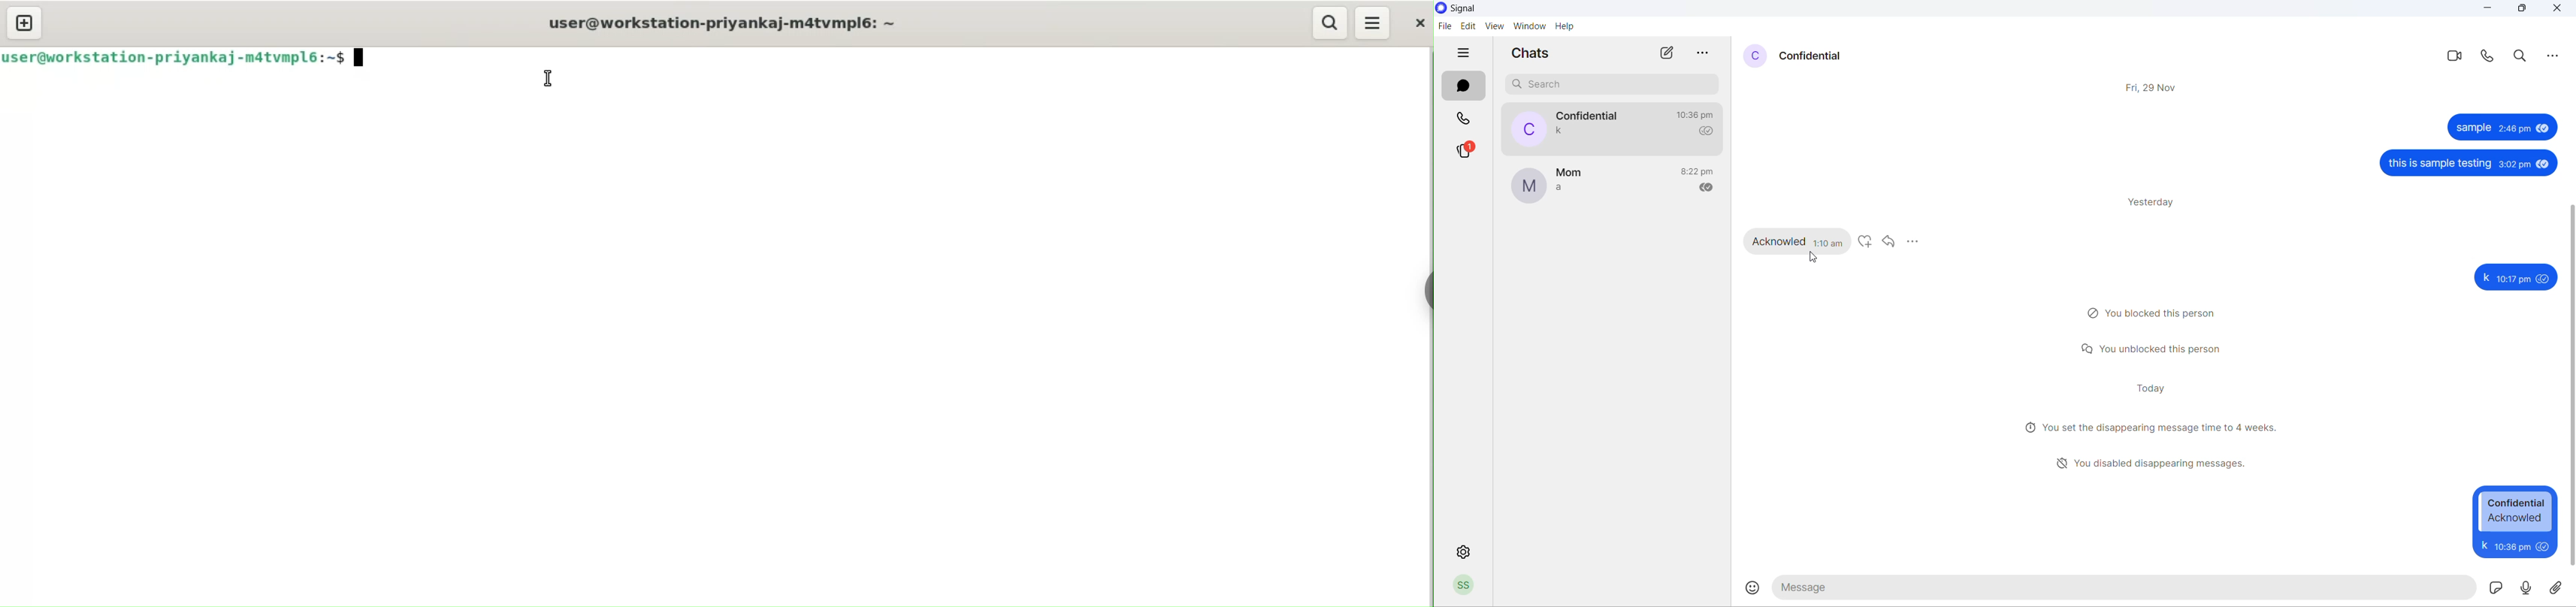  I want to click on Window, so click(1529, 26).